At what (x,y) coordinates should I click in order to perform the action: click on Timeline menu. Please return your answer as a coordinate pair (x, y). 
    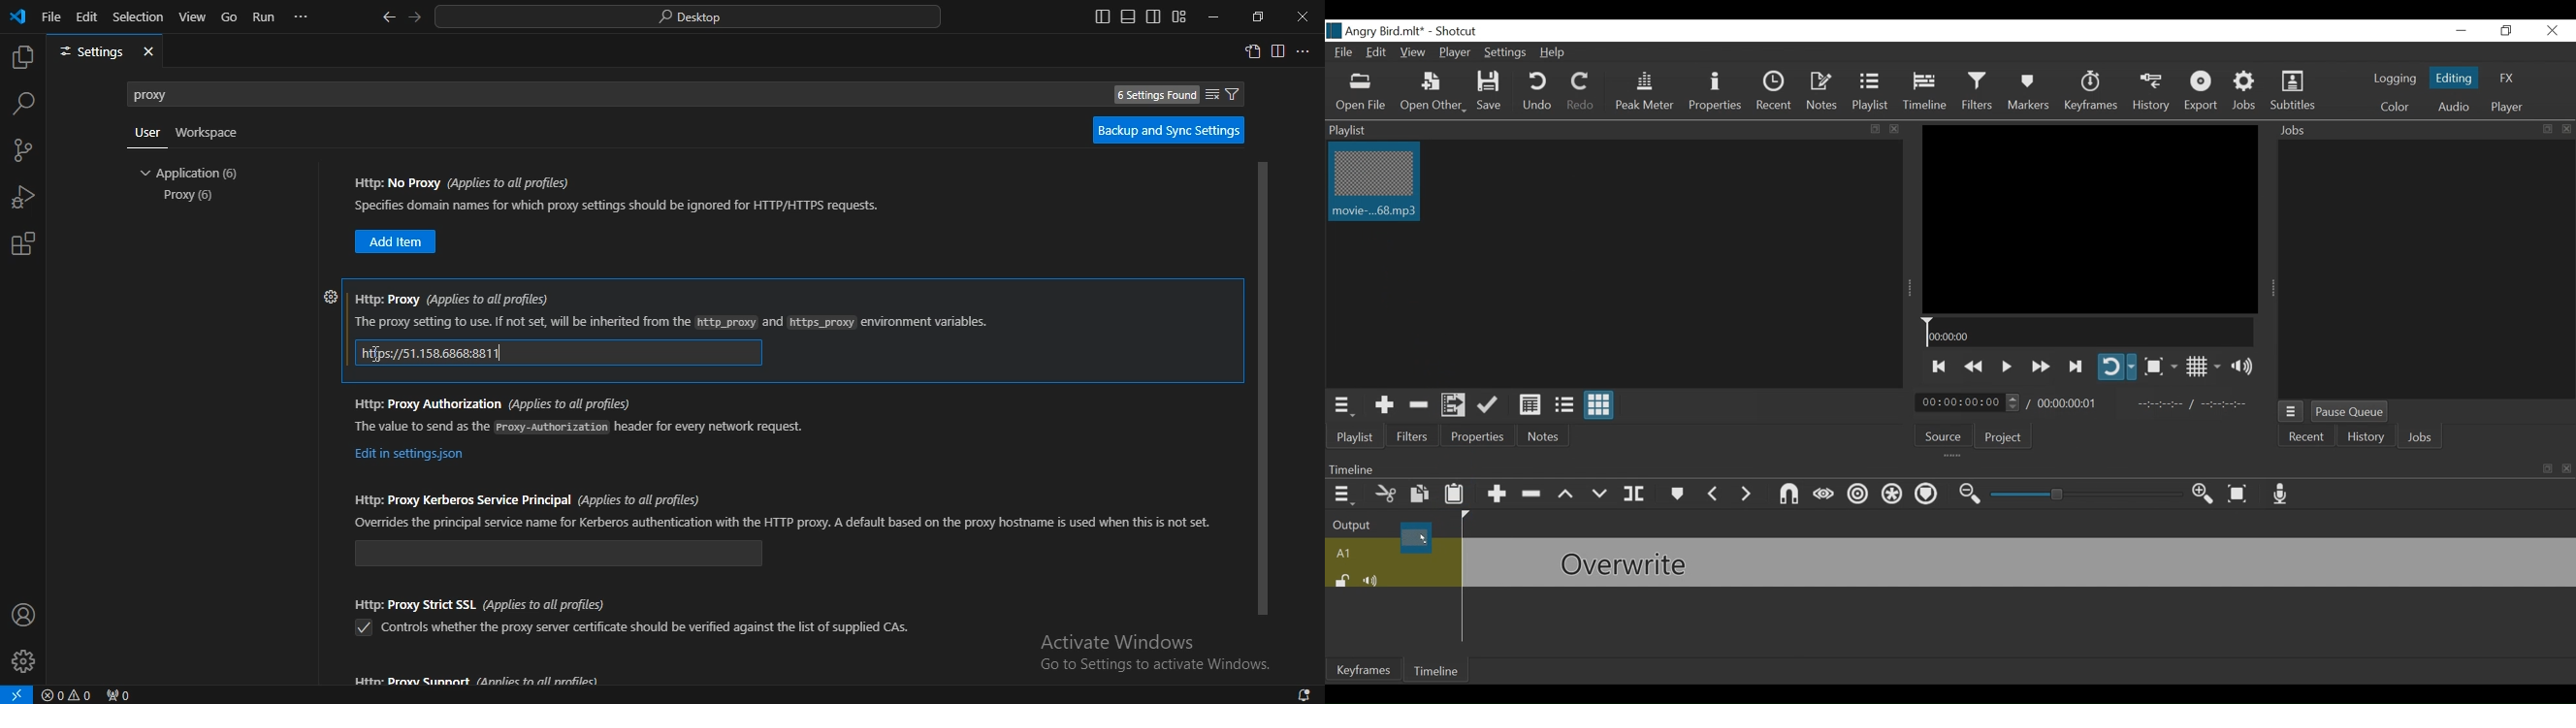
    Looking at the image, I should click on (1341, 493).